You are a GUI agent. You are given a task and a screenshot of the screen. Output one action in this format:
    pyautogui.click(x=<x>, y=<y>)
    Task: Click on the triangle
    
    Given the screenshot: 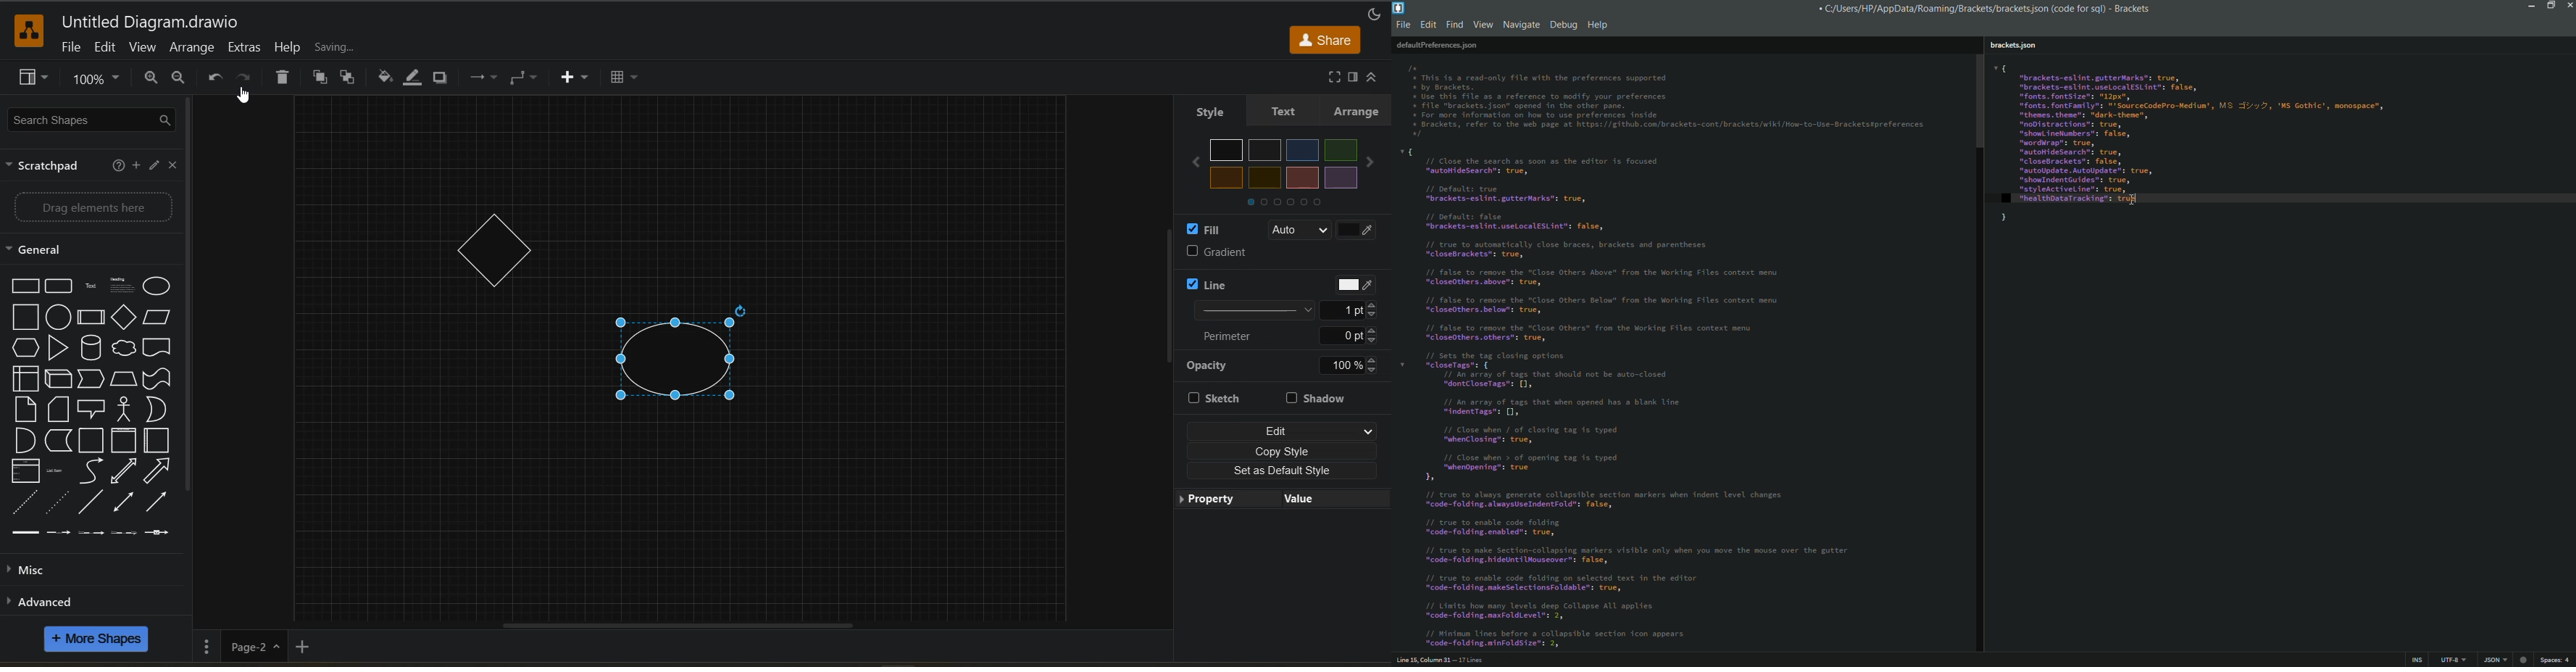 What is the action you would take?
    pyautogui.click(x=59, y=348)
    